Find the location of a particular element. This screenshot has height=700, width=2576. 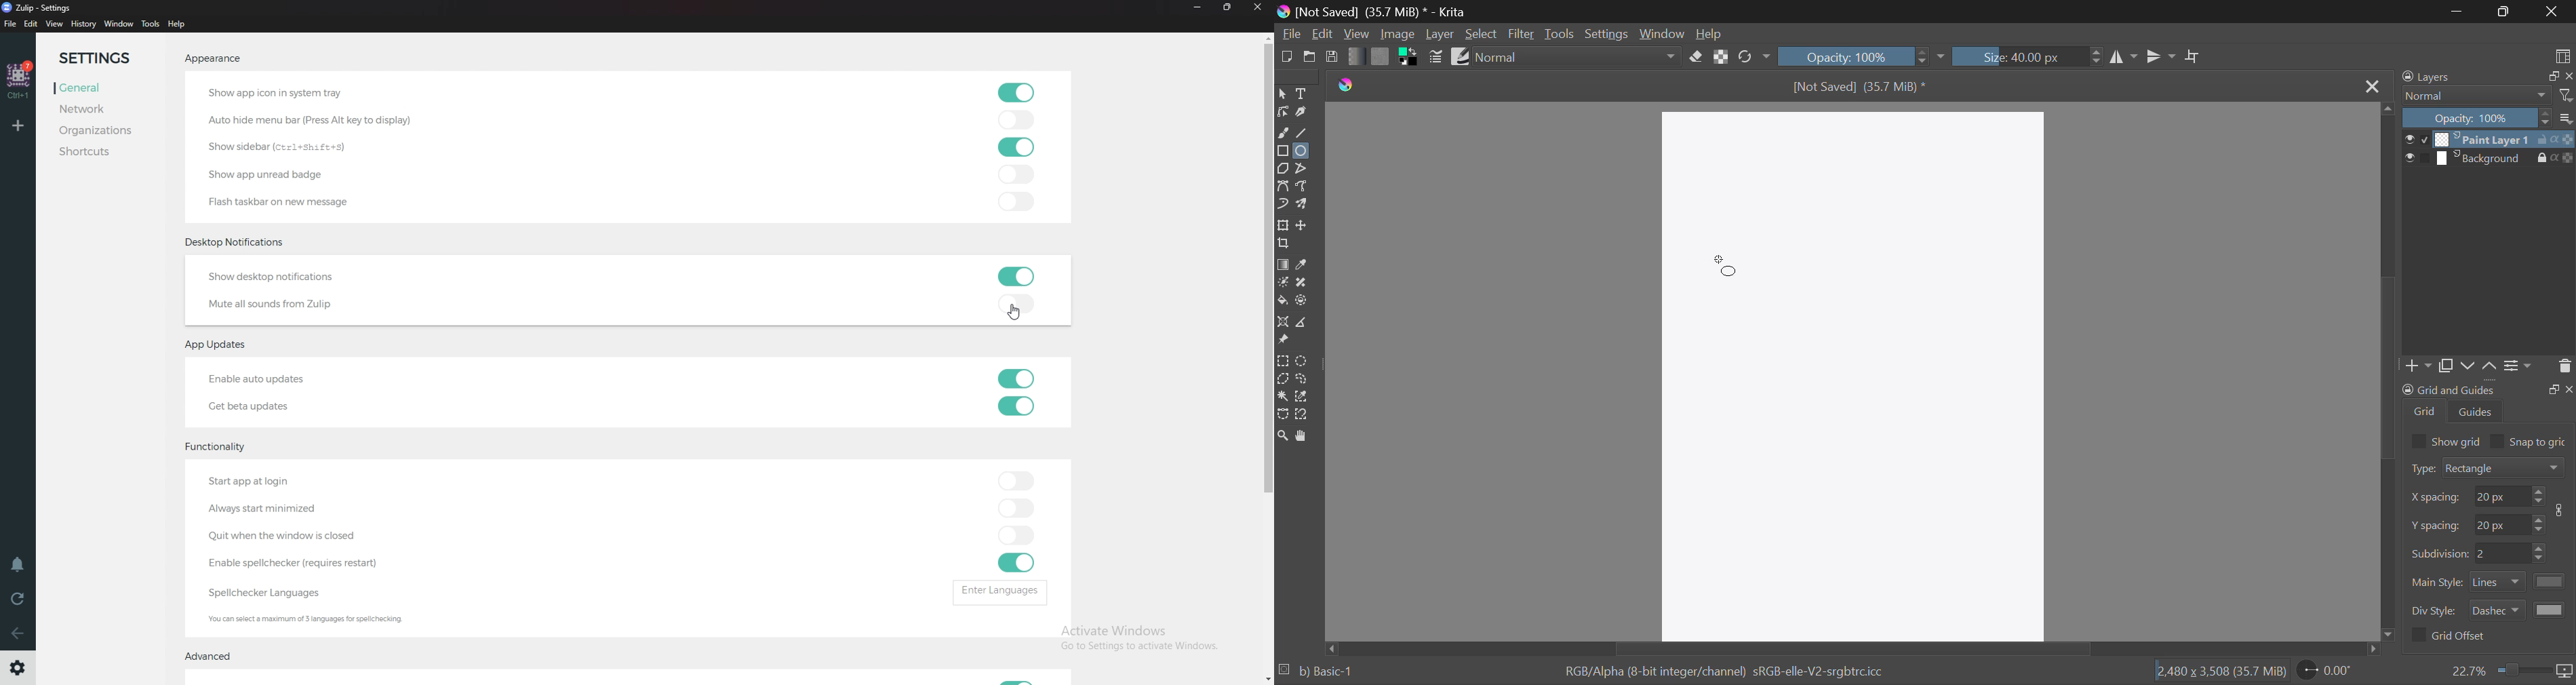

Ellipses Selected  is located at coordinates (1301, 151).